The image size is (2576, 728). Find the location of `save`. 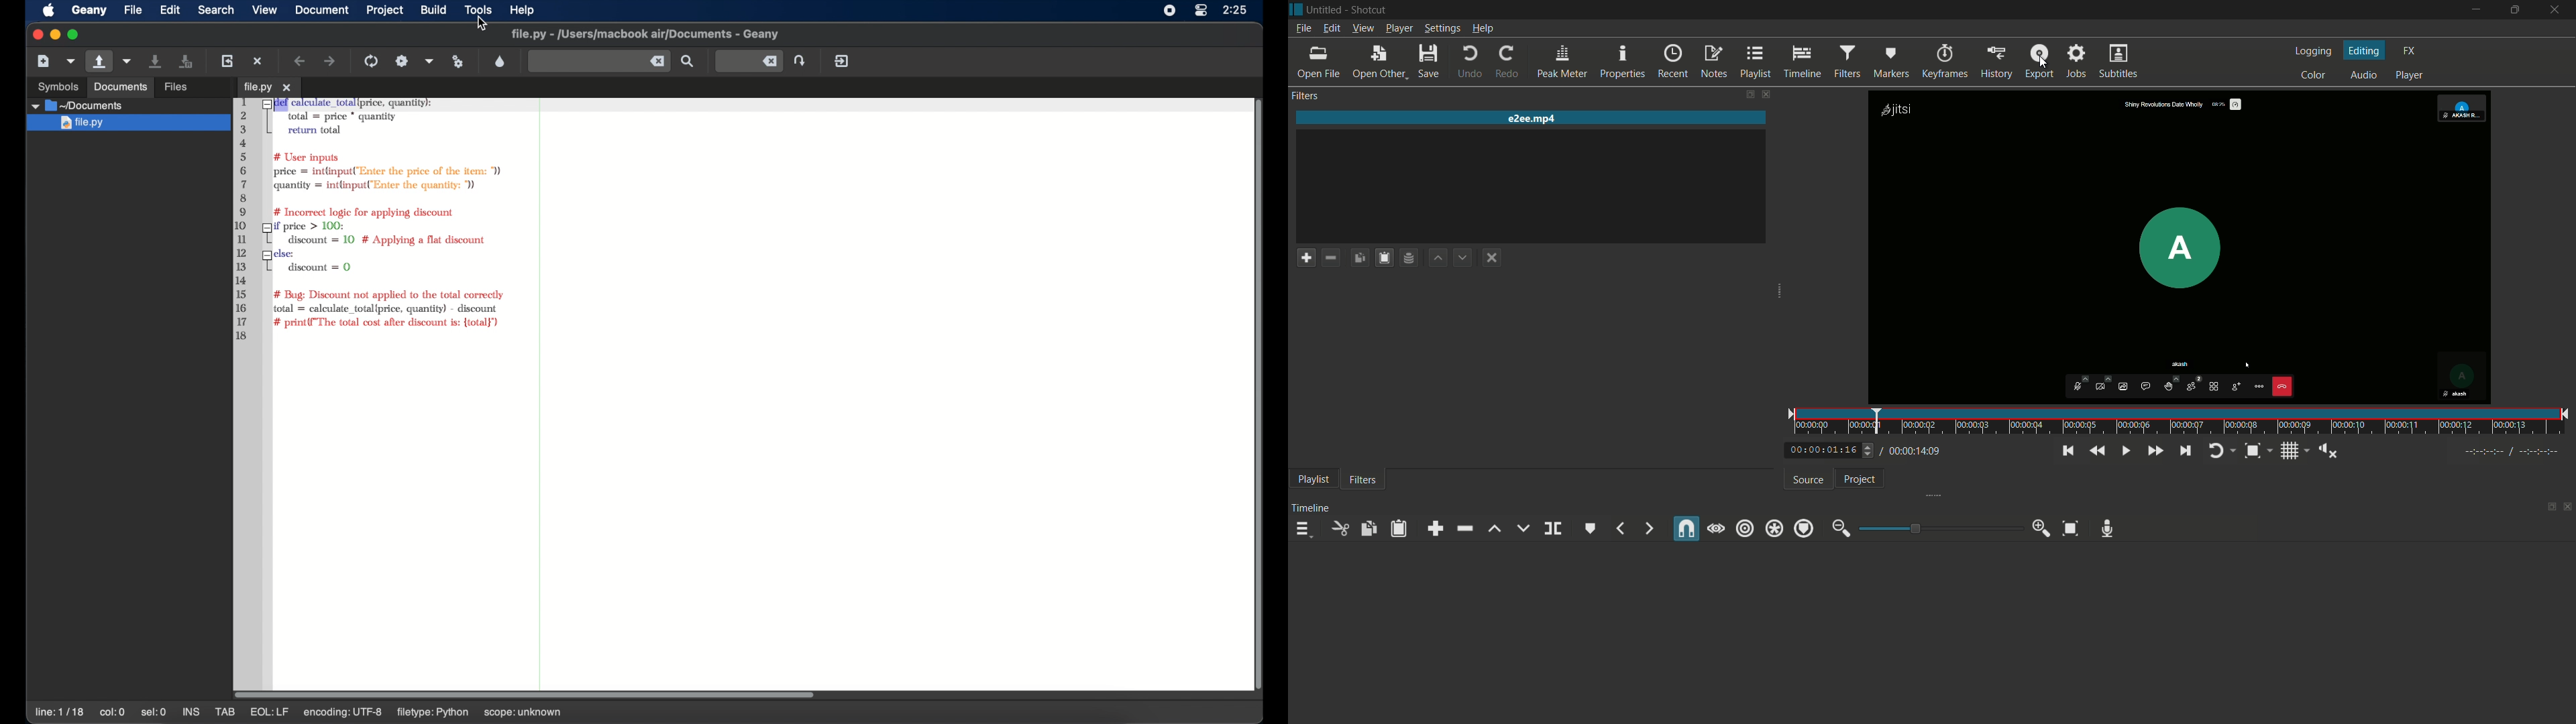

save is located at coordinates (1428, 62).